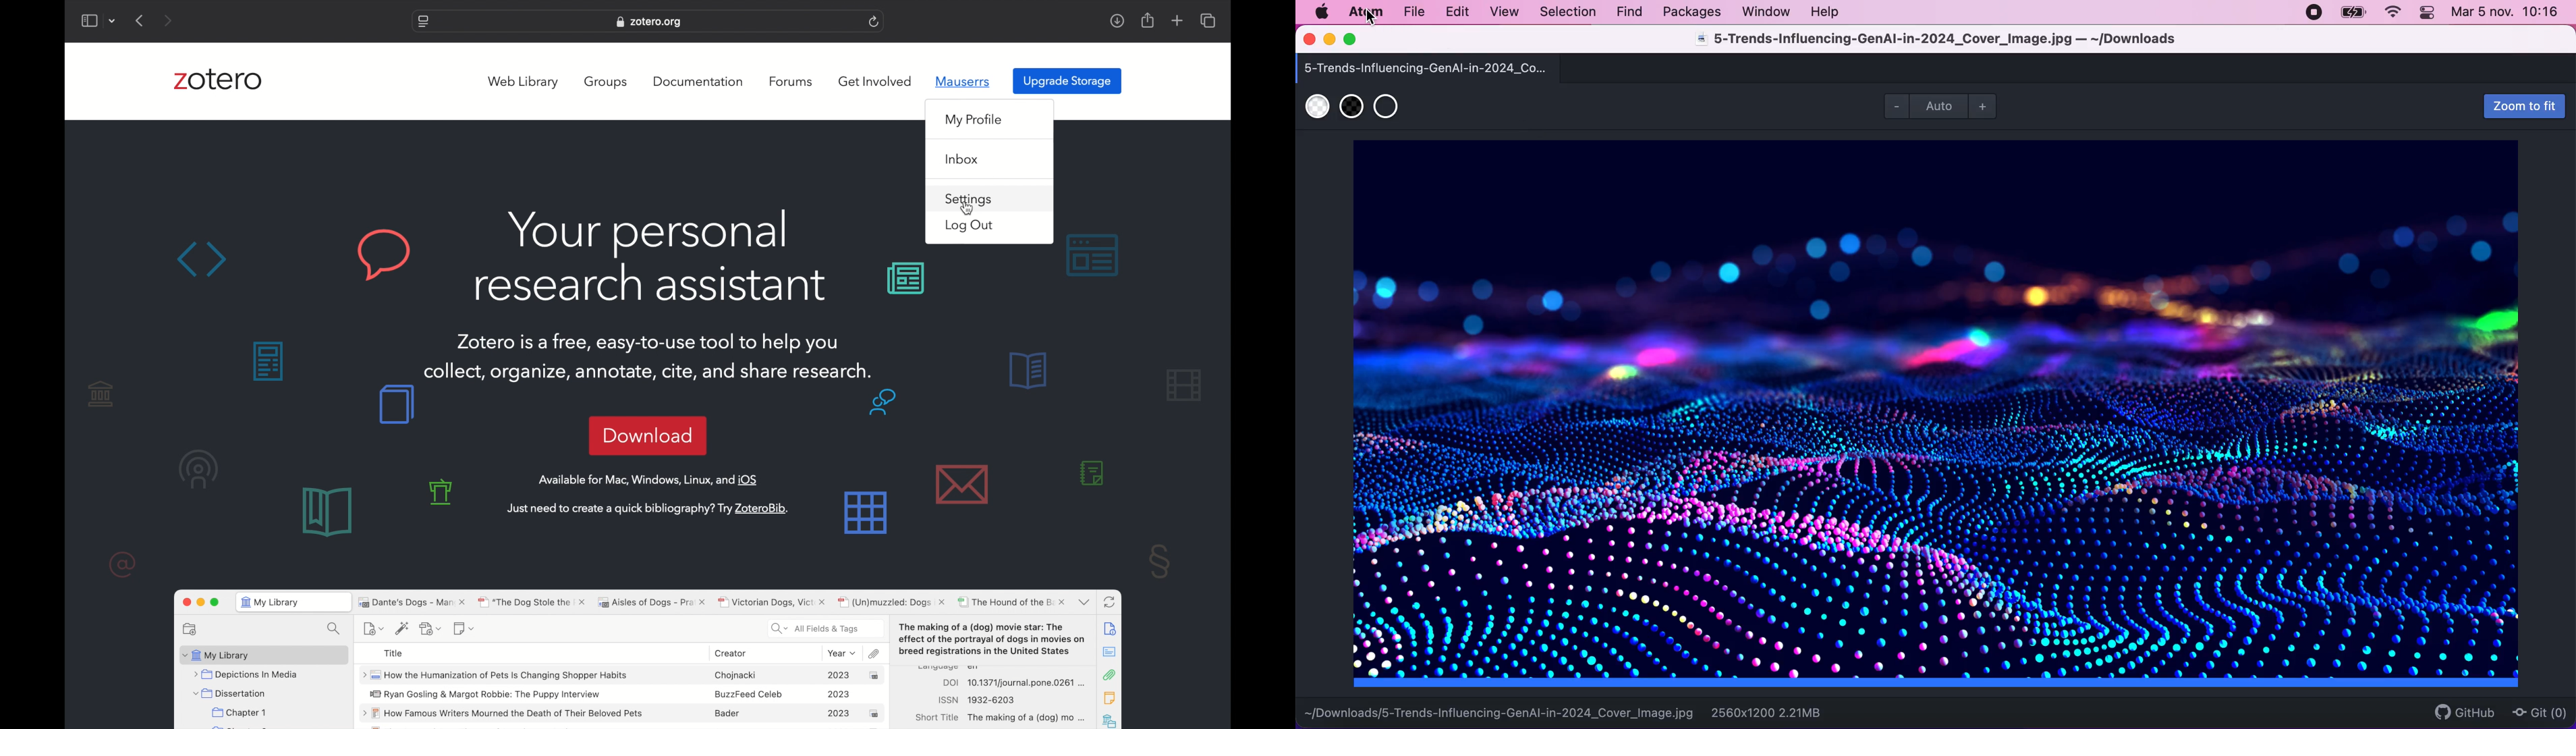 This screenshot has width=2576, height=756. I want to click on edit, so click(1457, 12).